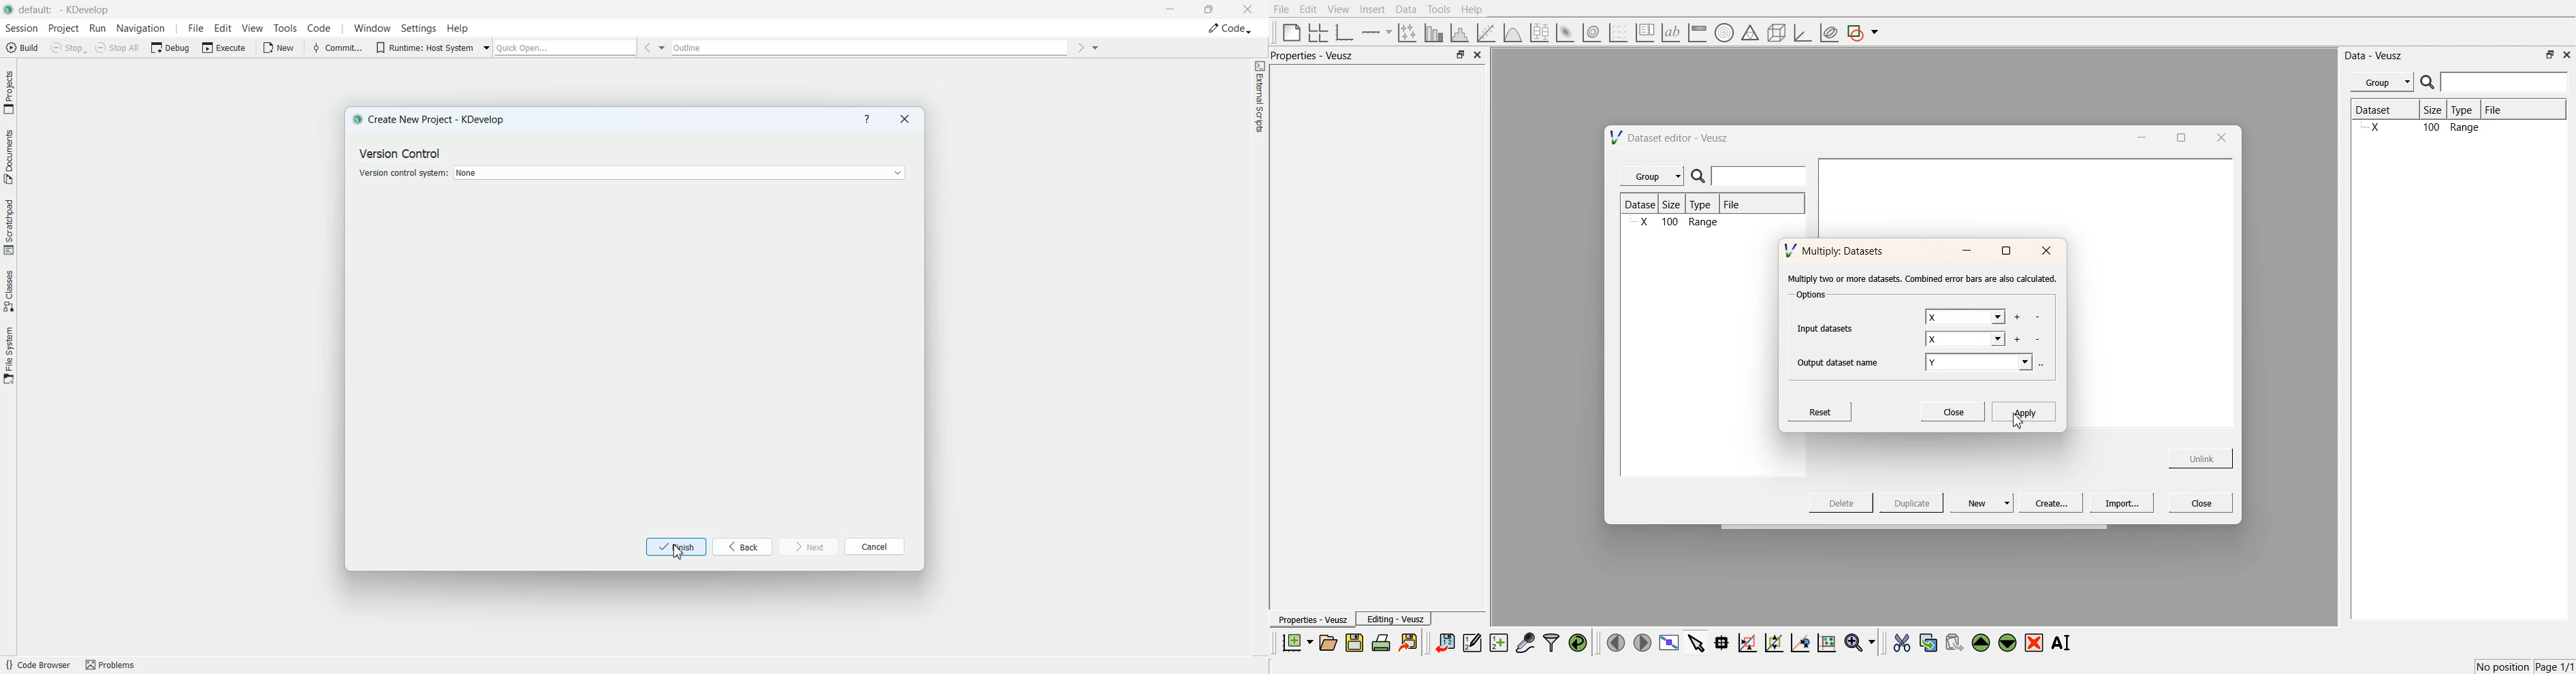 The width and height of the screenshot is (2576, 700). I want to click on create new datasets, so click(1499, 643).